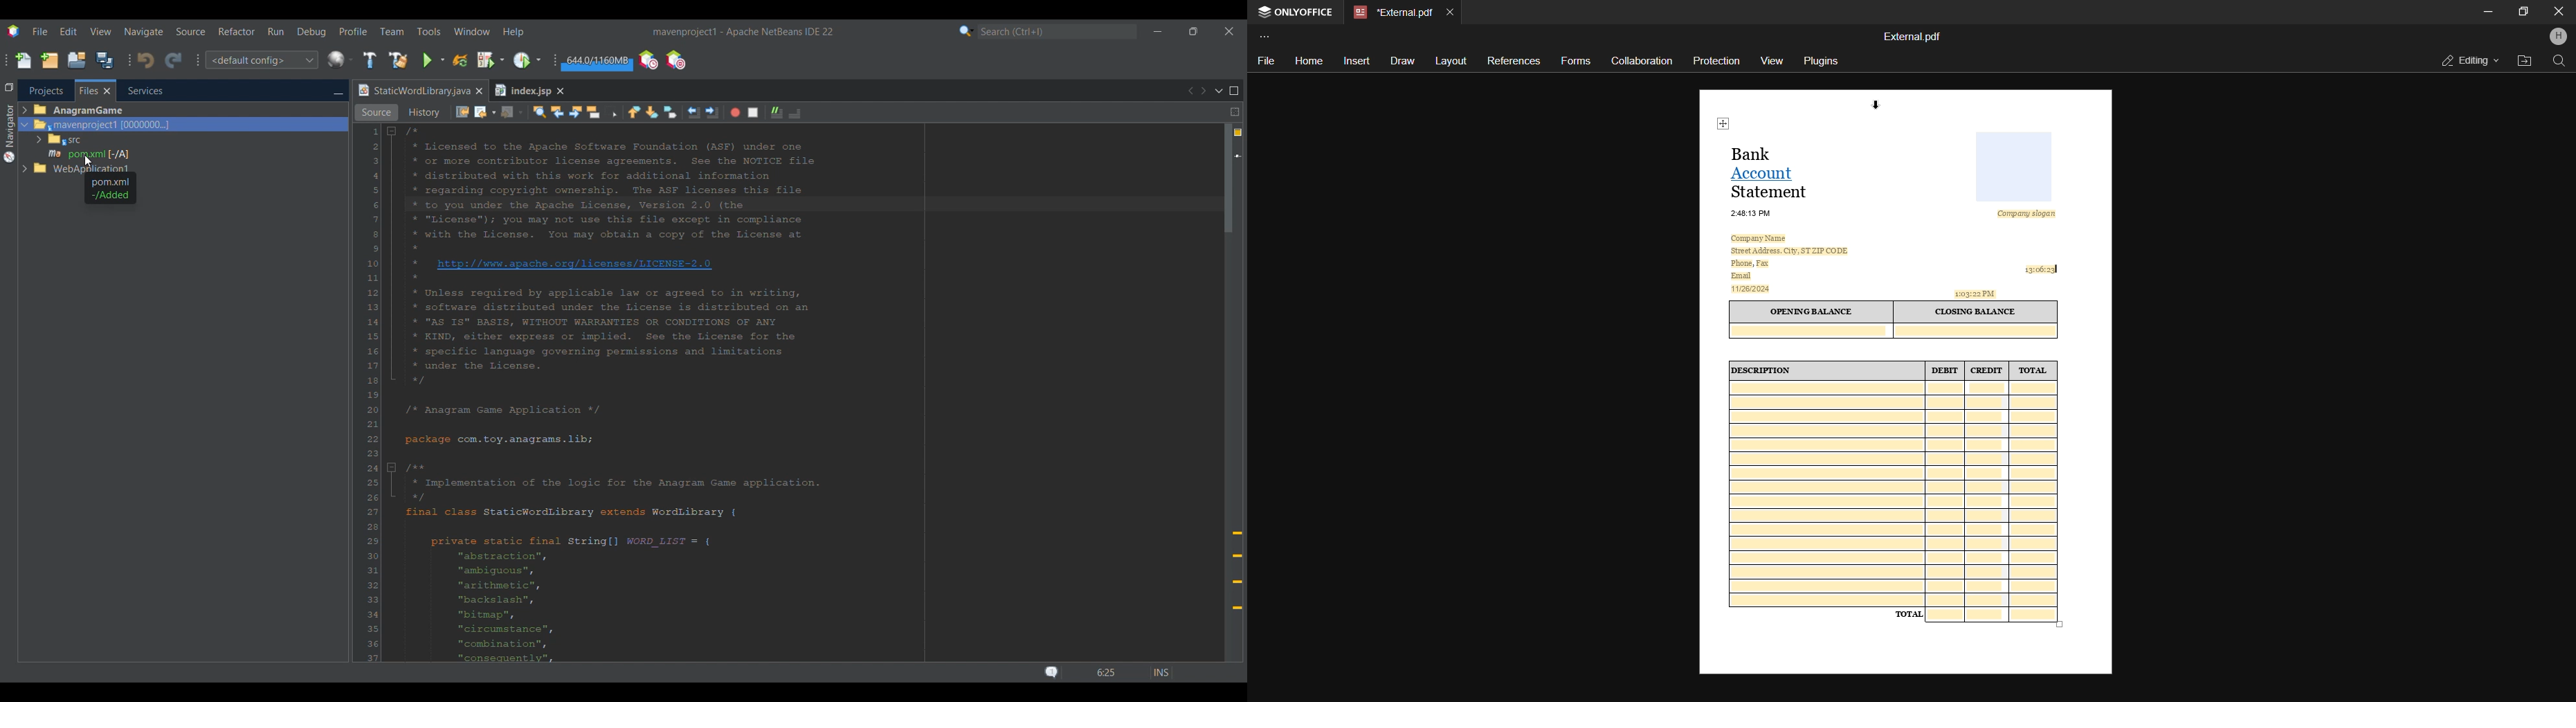 The image size is (2576, 728). I want to click on Forward options, so click(511, 113).